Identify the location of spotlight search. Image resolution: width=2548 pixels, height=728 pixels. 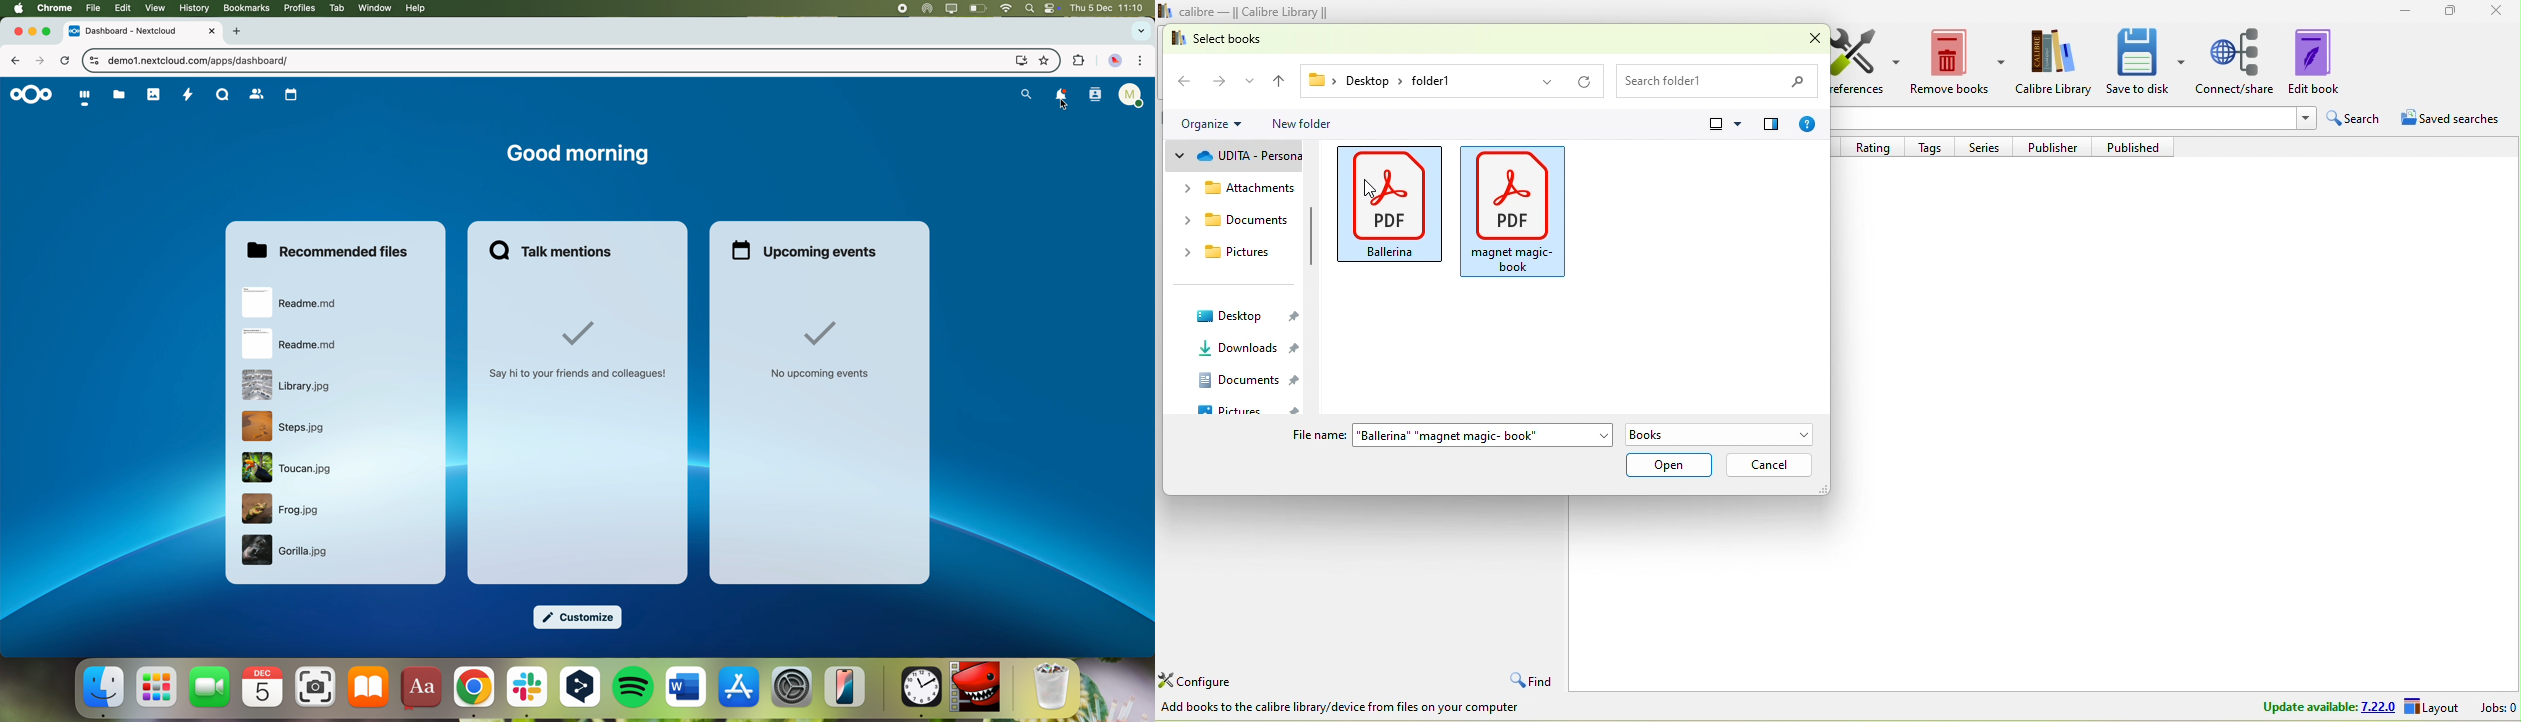
(1029, 8).